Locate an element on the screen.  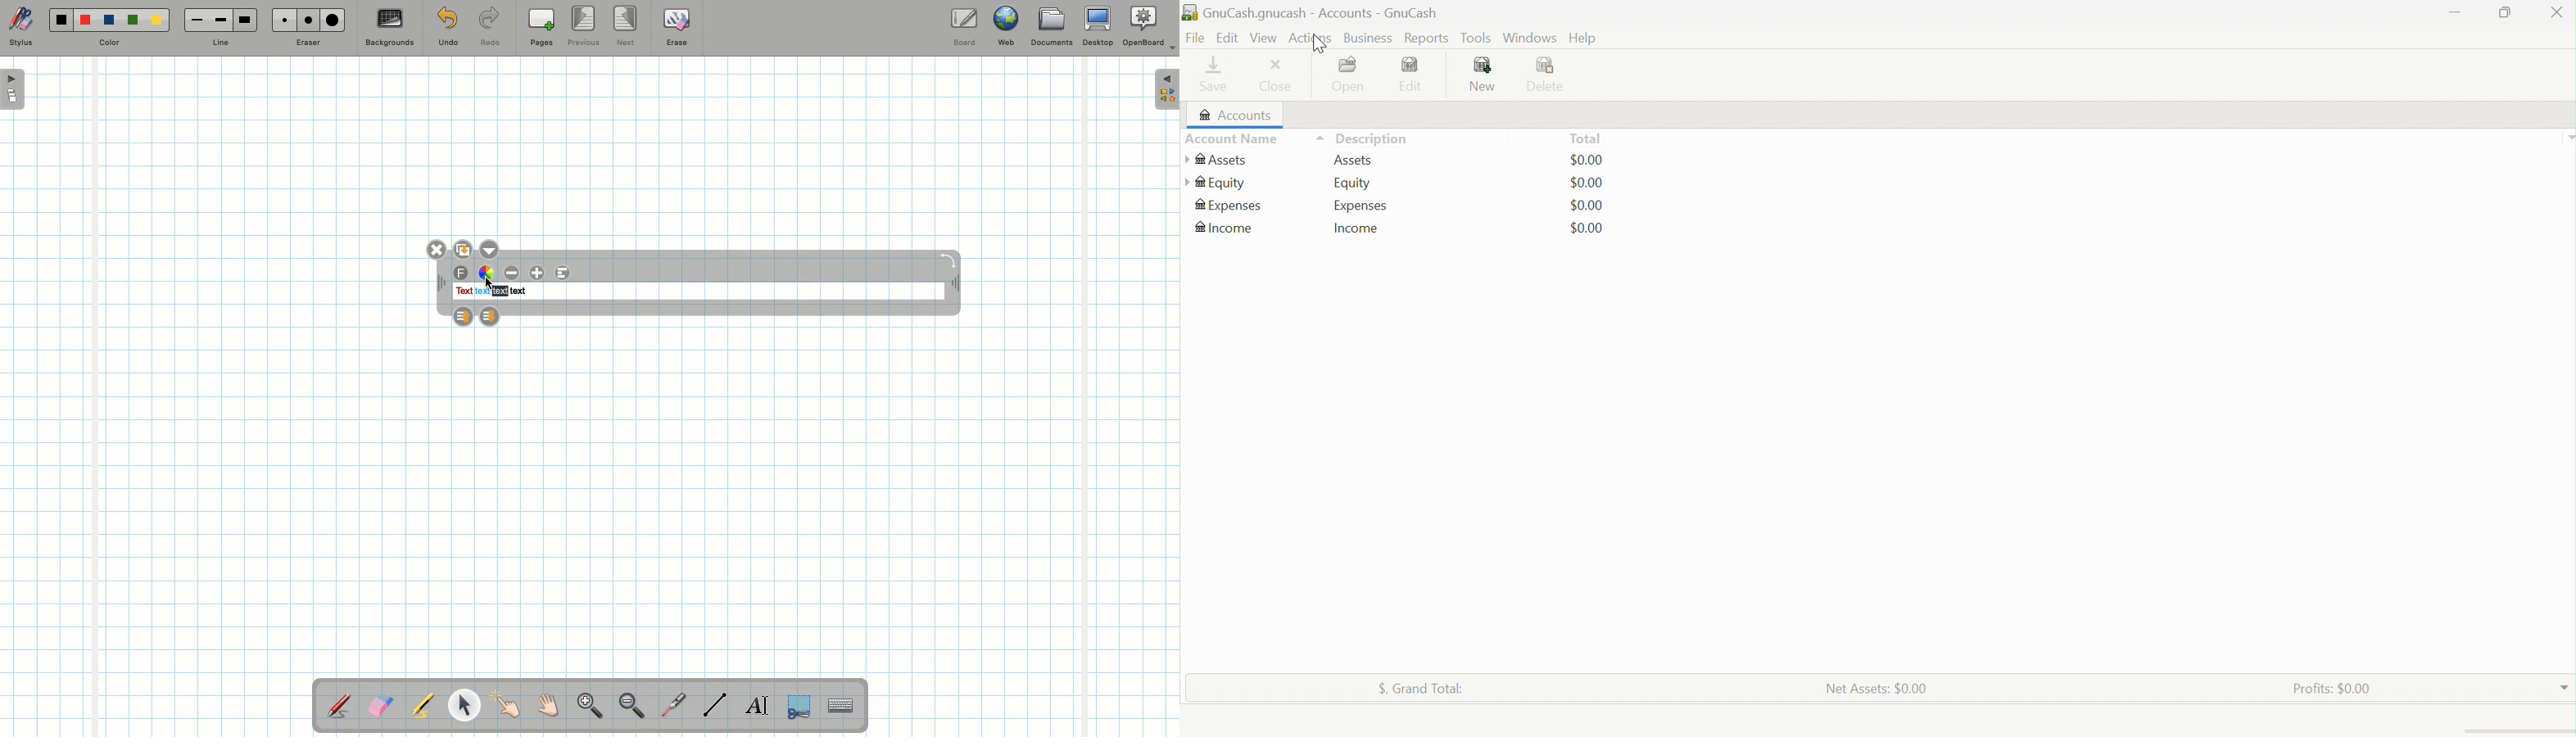
Tools is located at coordinates (1477, 38).